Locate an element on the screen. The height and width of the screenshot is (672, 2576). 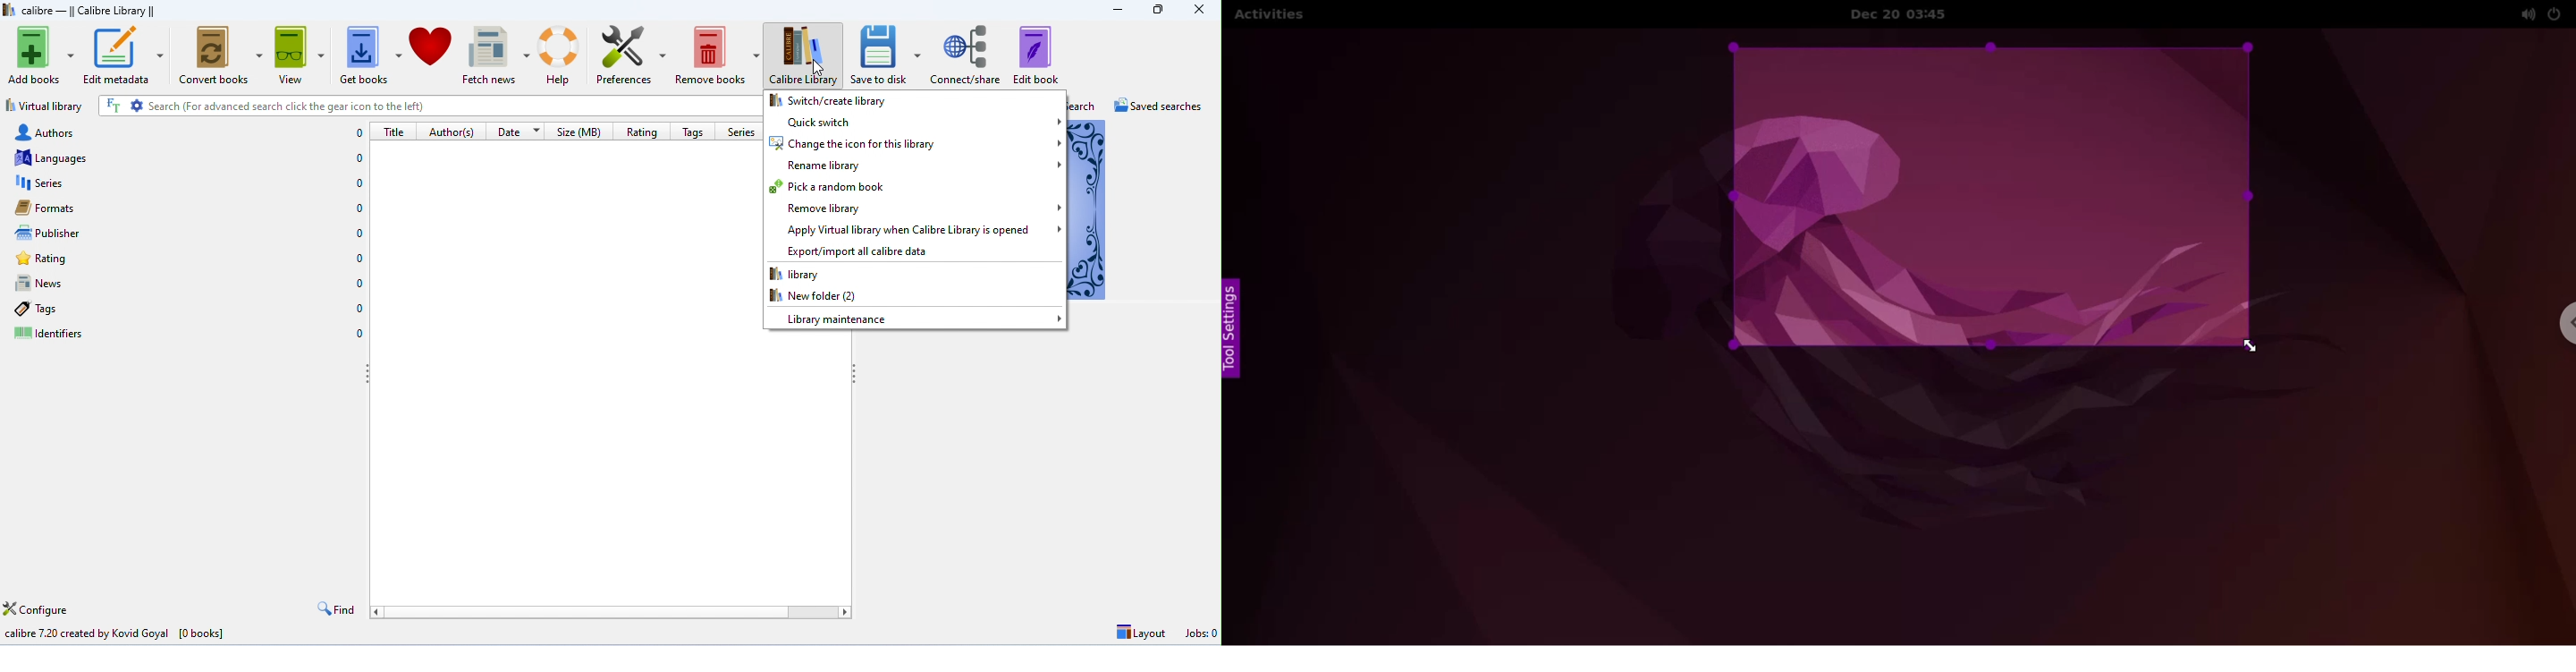
add books is located at coordinates (41, 55).